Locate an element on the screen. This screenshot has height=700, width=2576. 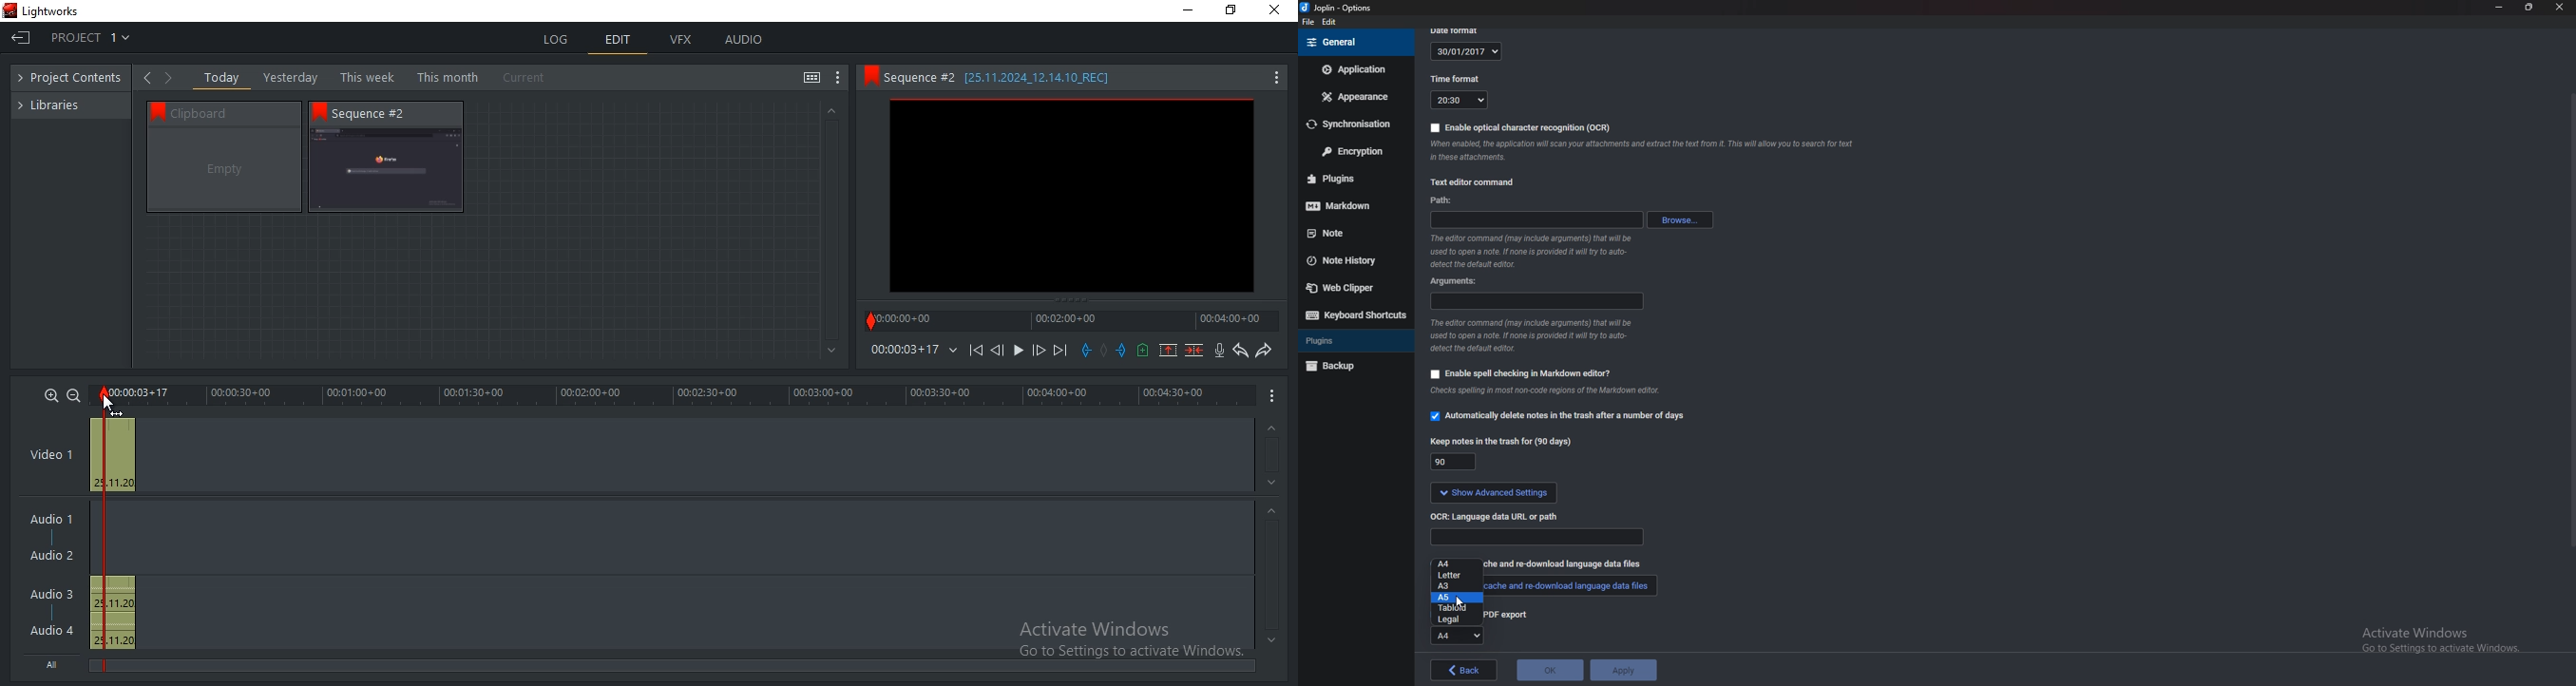
apply is located at coordinates (1623, 670).